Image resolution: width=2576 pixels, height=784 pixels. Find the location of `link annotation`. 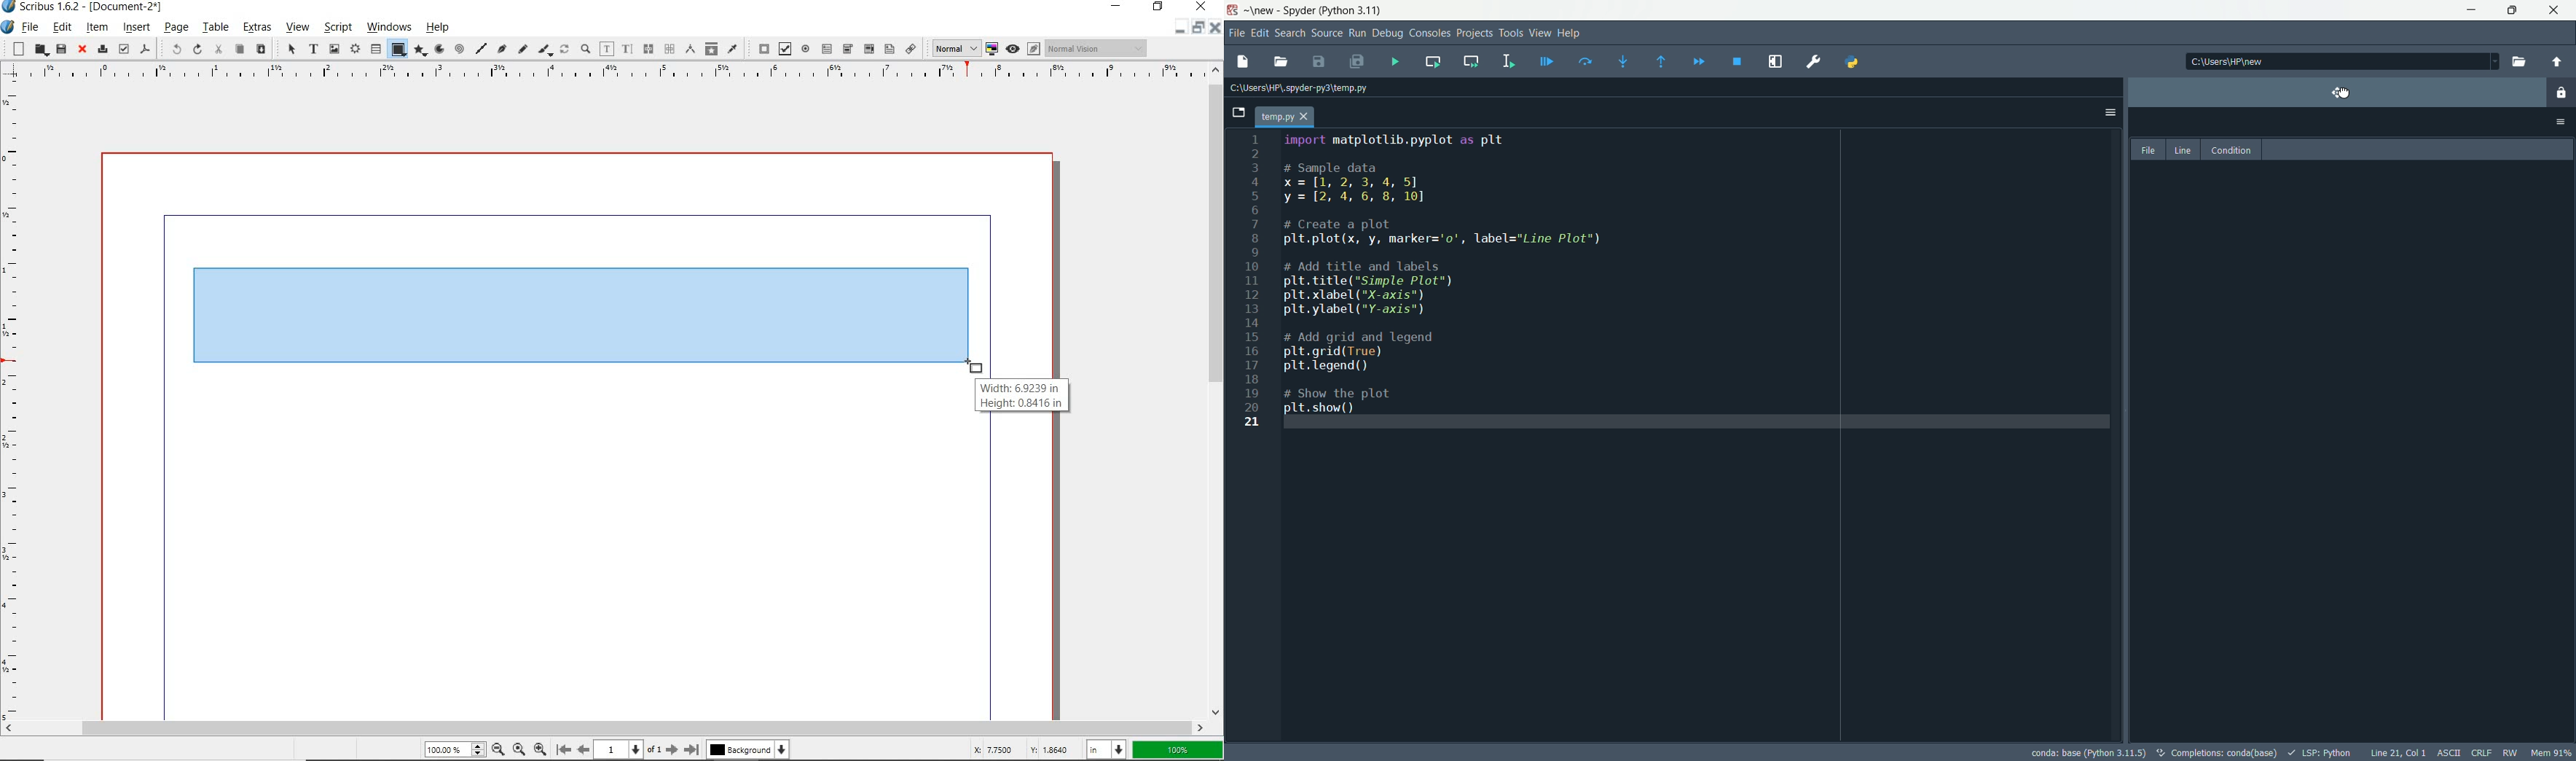

link annotation is located at coordinates (911, 48).